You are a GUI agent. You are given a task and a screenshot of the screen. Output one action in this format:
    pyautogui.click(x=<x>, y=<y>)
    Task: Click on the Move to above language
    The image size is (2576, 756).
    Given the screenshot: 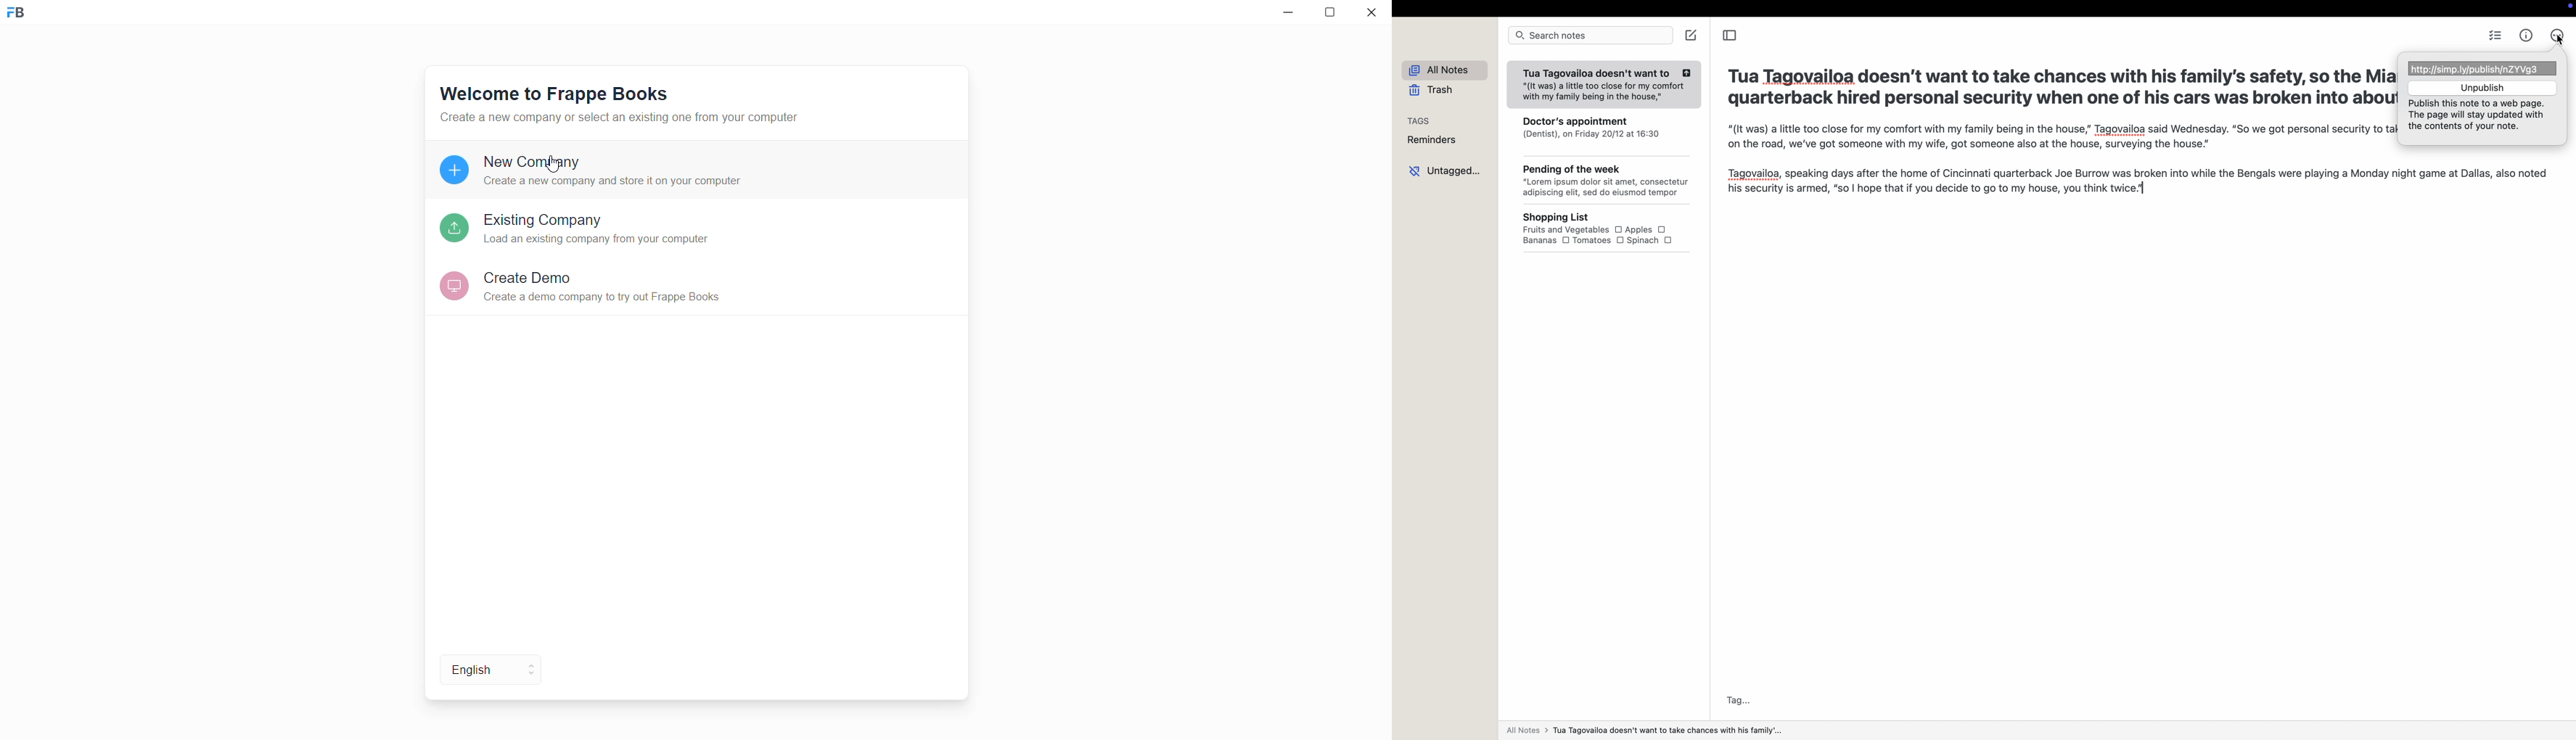 What is the action you would take?
    pyautogui.click(x=532, y=662)
    